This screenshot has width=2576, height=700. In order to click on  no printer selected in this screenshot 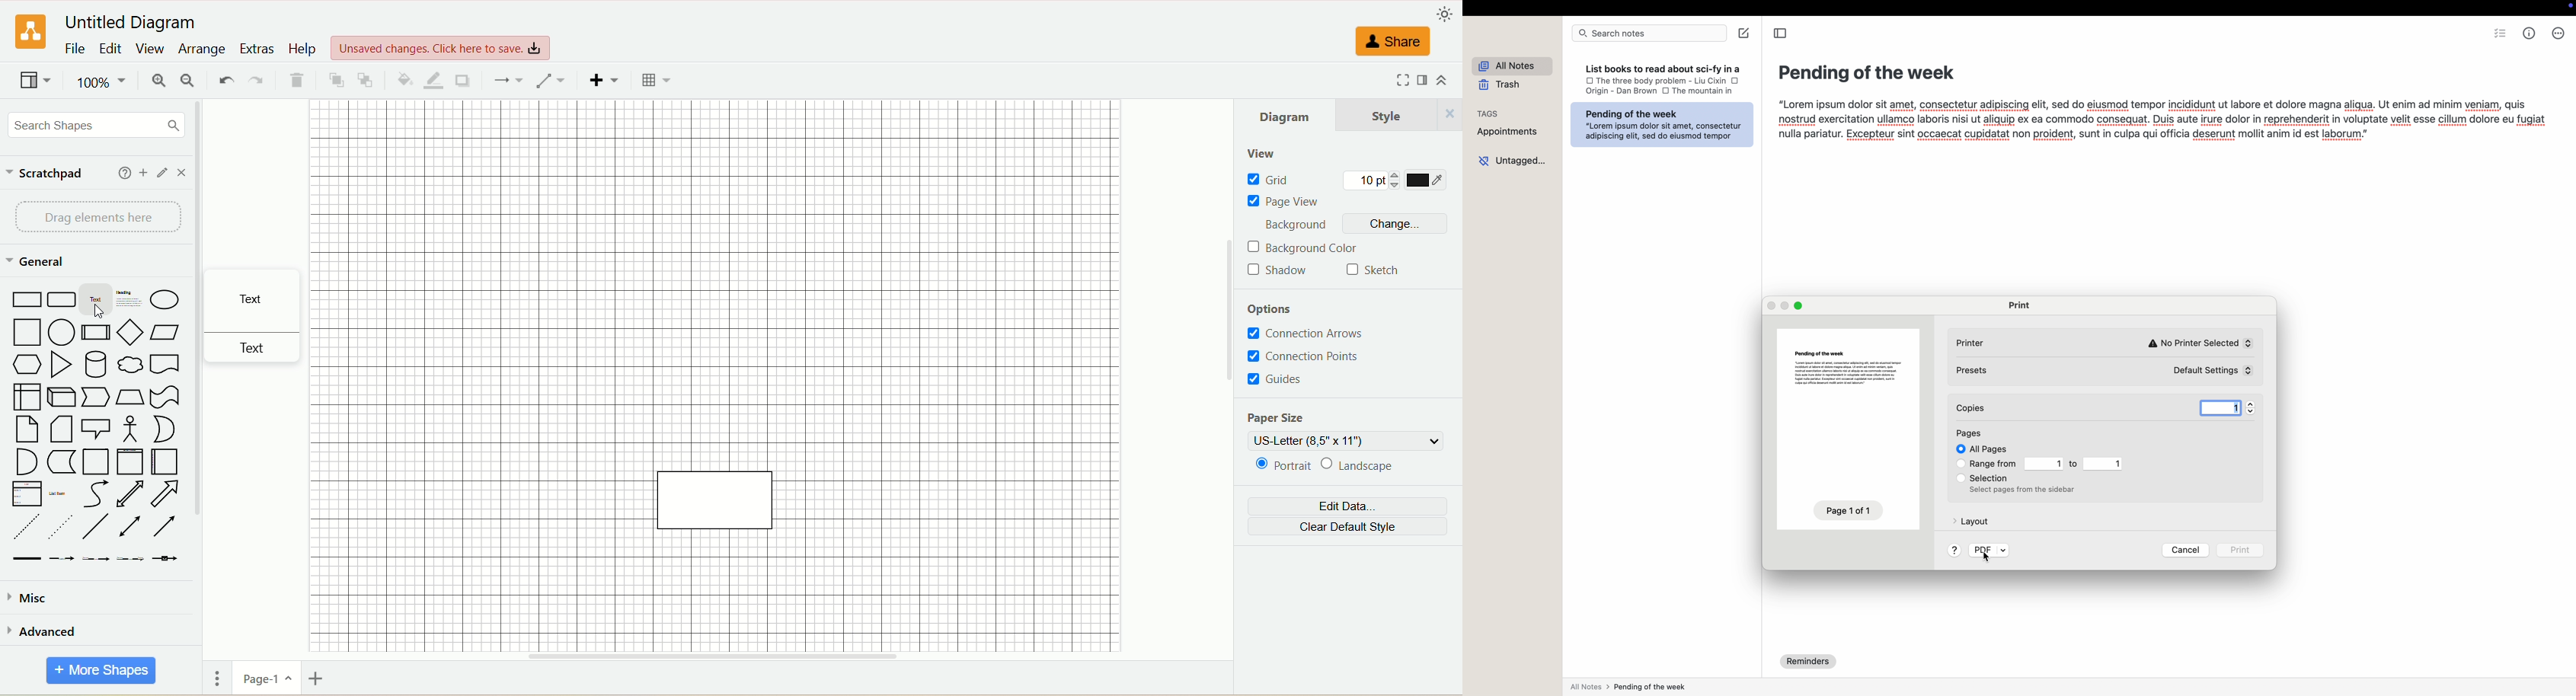, I will do `click(2198, 339)`.